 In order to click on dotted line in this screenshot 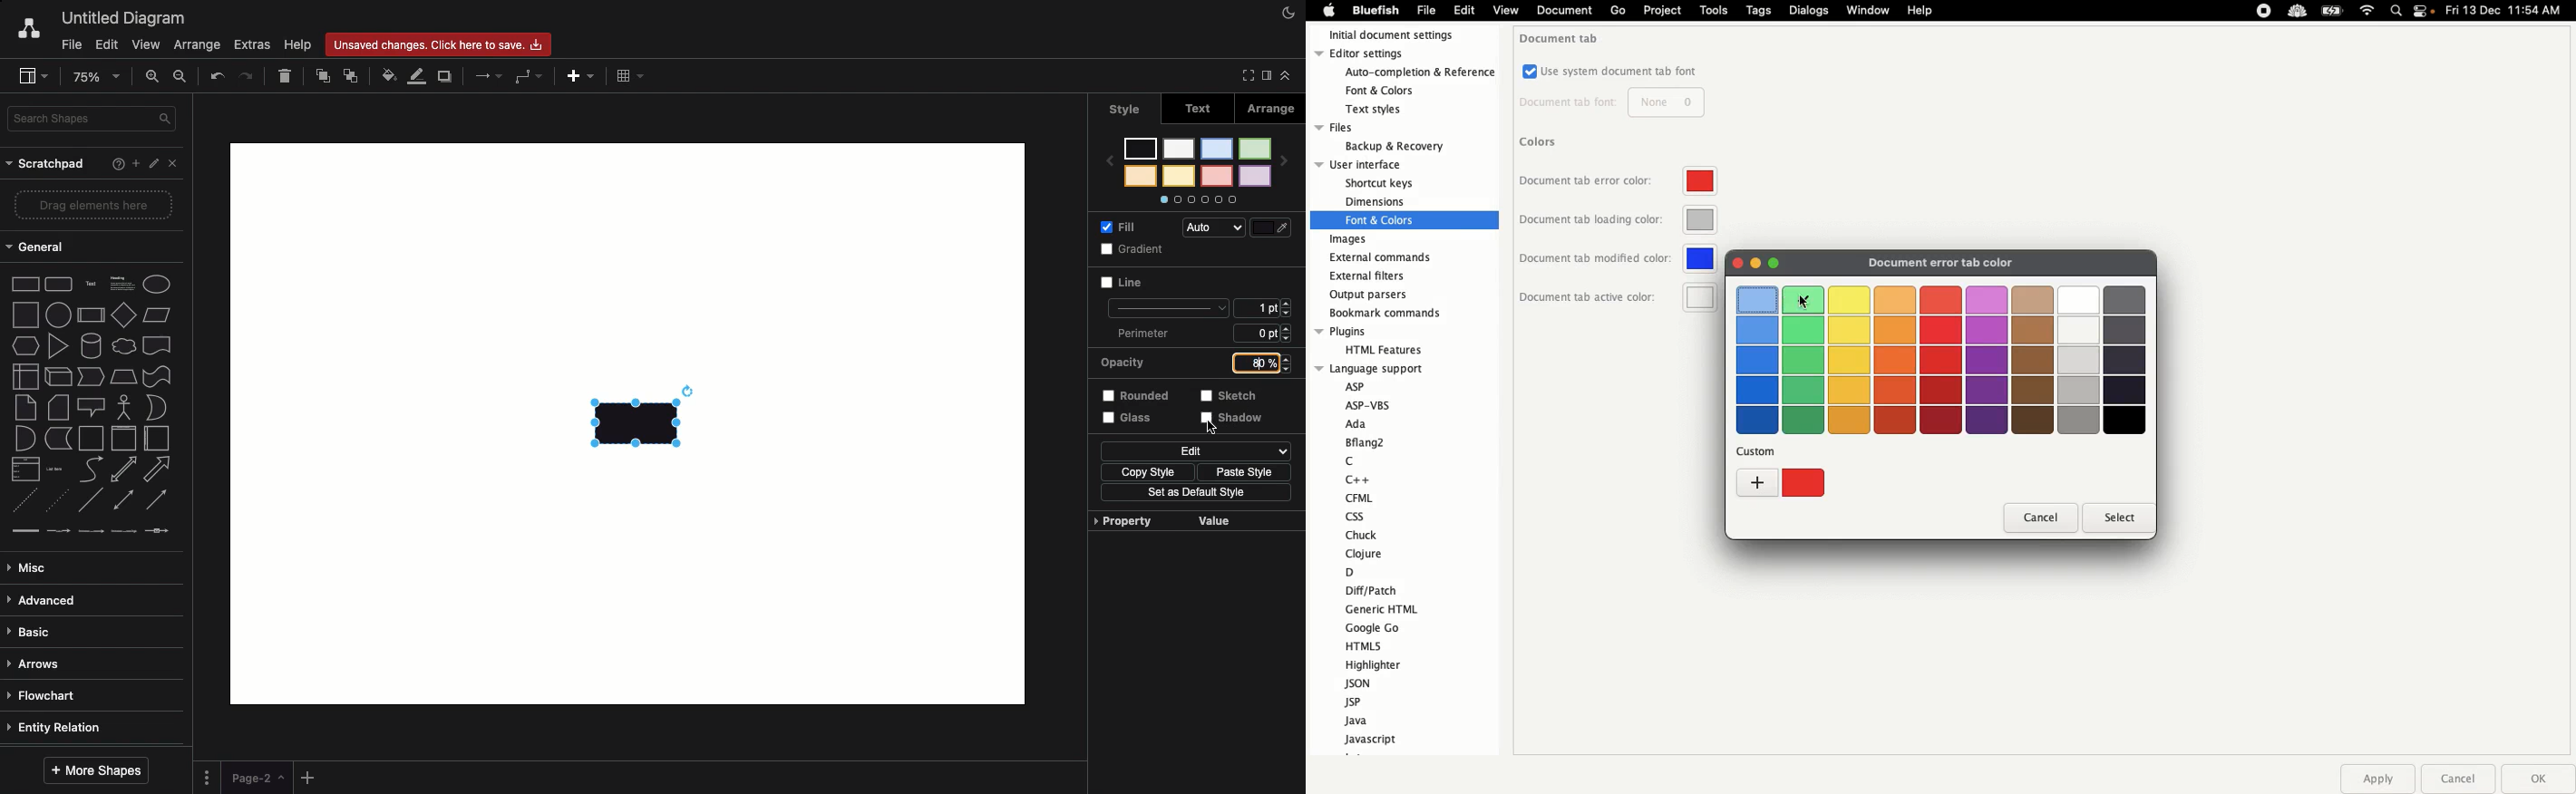, I will do `click(57, 501)`.